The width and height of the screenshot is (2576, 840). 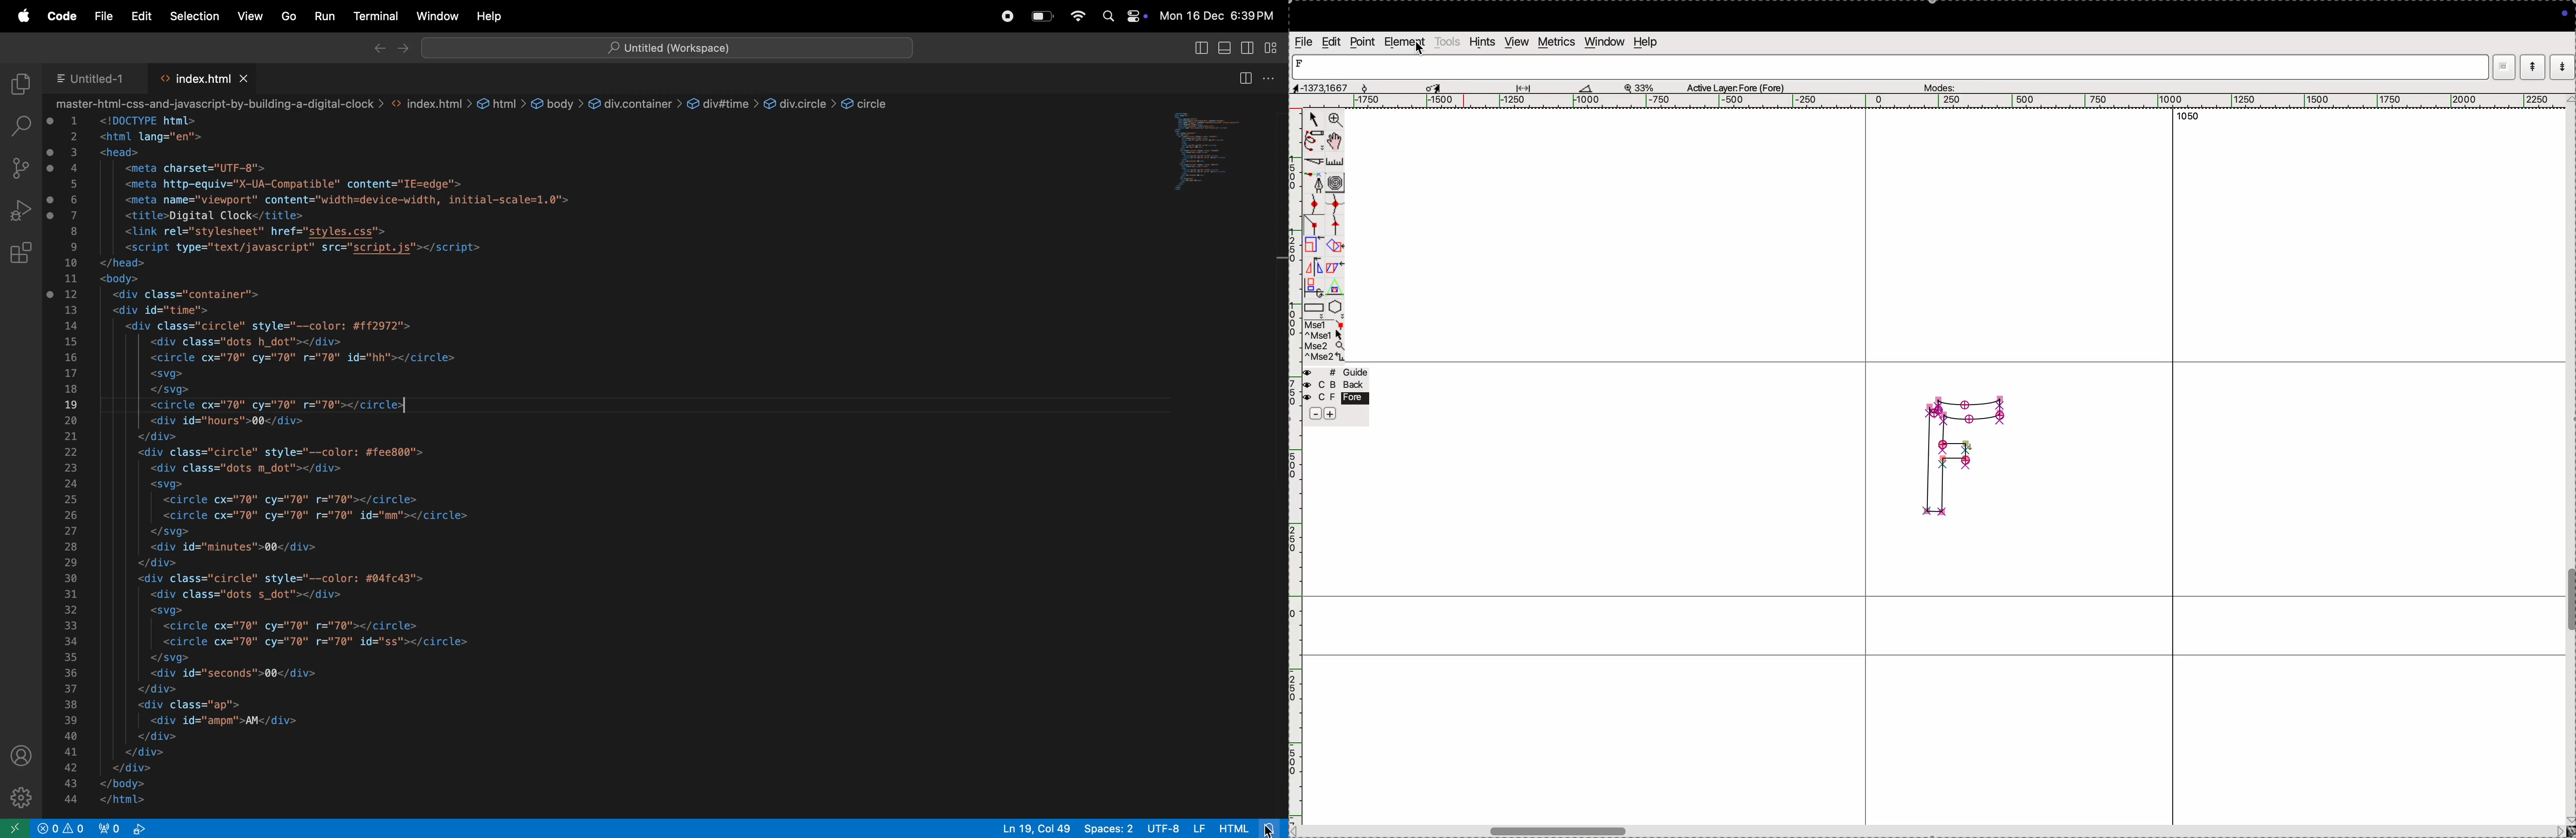 What do you see at coordinates (1220, 14) in the screenshot?
I see `date and time` at bounding box center [1220, 14].